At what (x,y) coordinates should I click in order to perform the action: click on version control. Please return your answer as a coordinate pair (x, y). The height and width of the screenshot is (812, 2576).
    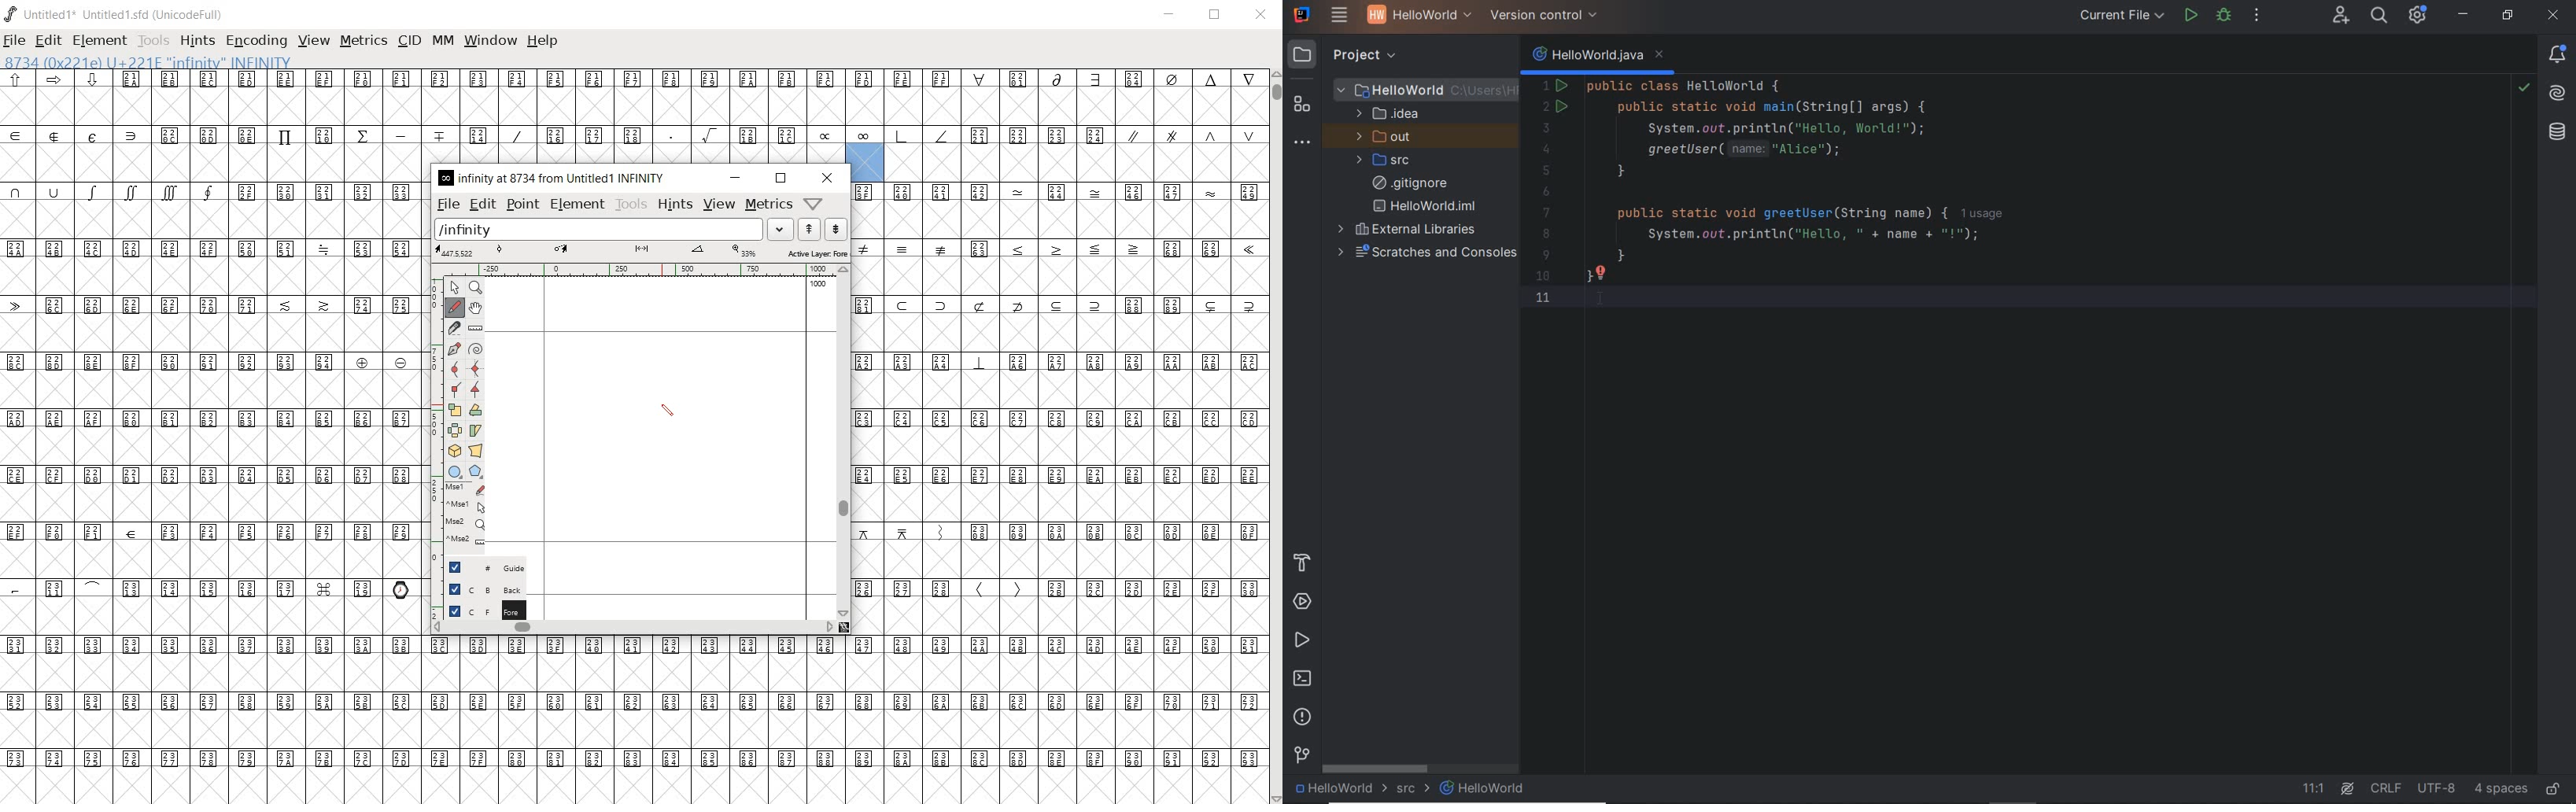
    Looking at the image, I should click on (1302, 757).